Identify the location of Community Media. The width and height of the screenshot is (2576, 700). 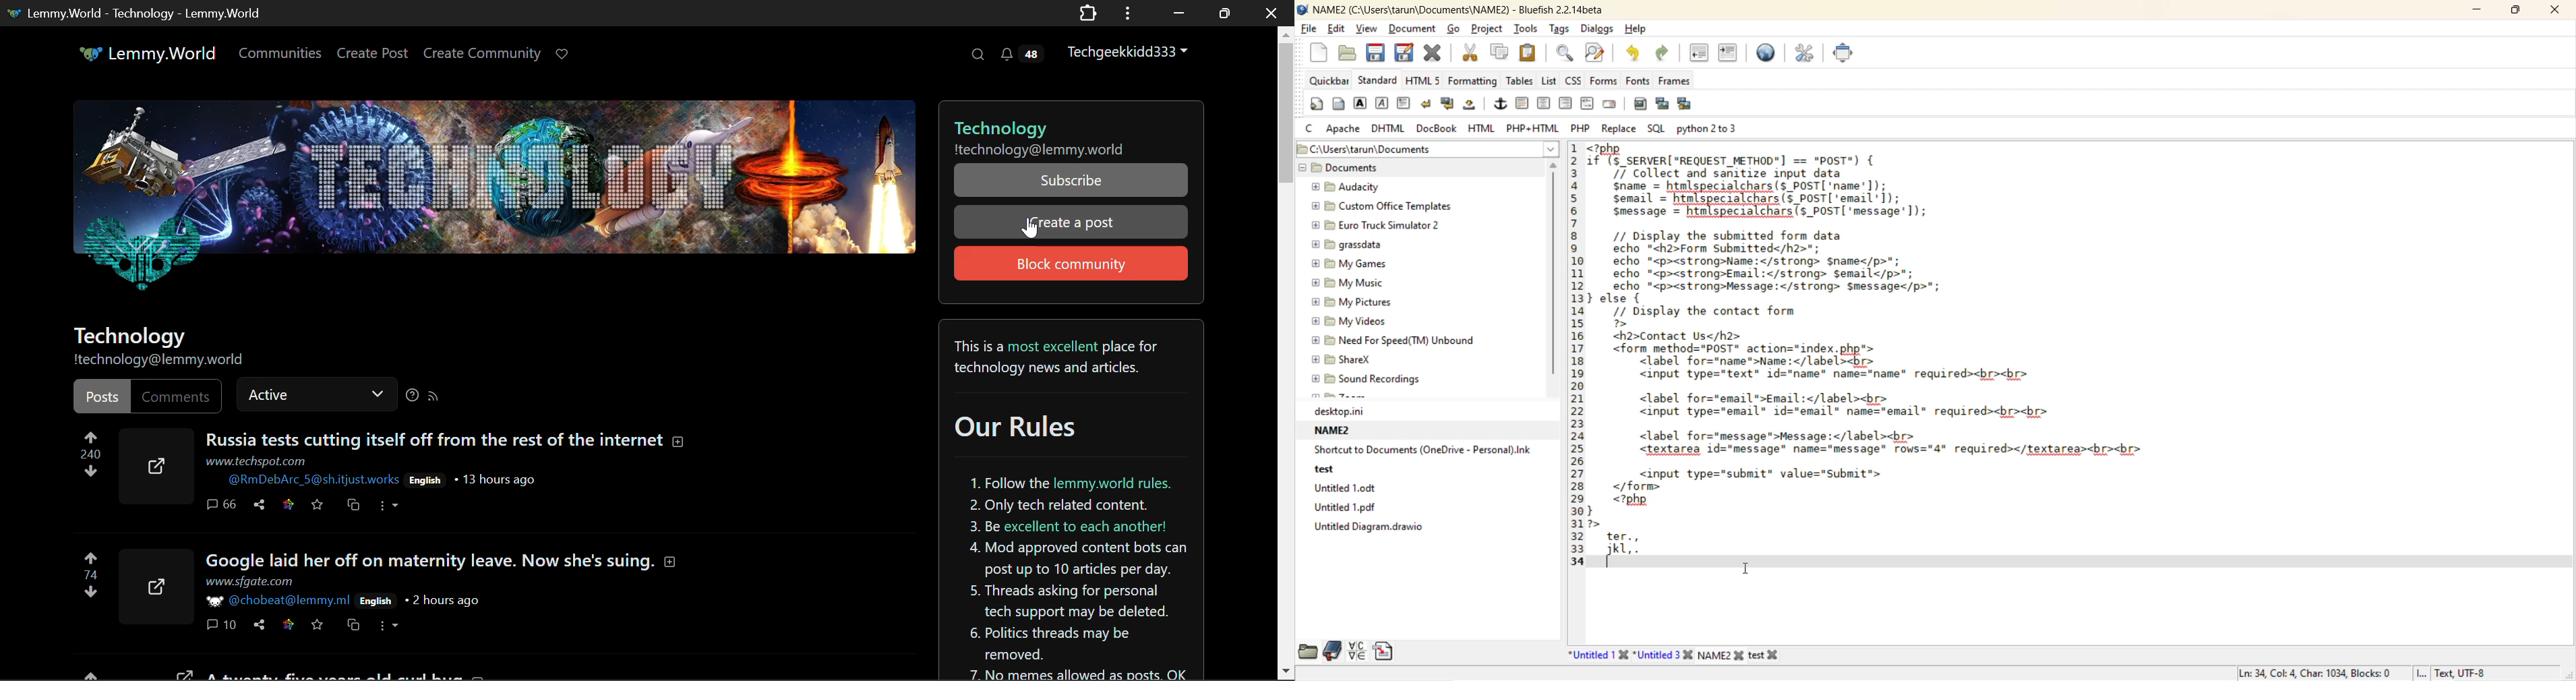
(492, 198).